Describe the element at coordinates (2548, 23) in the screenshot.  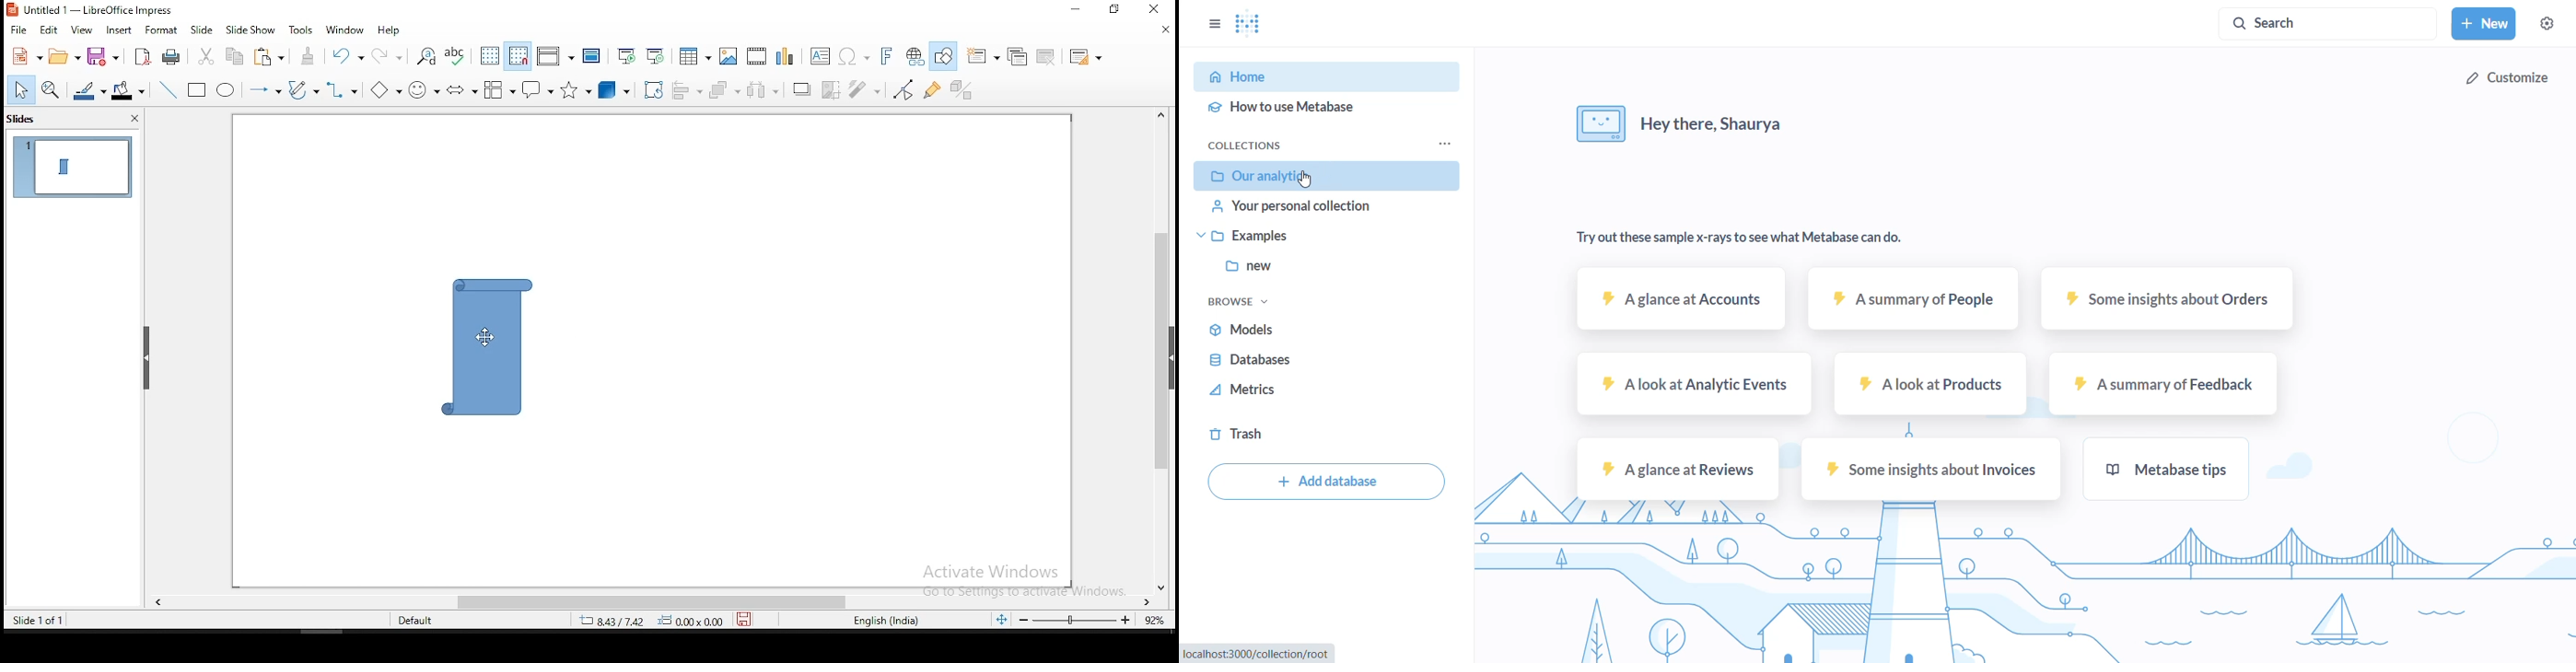
I see `settings` at that location.